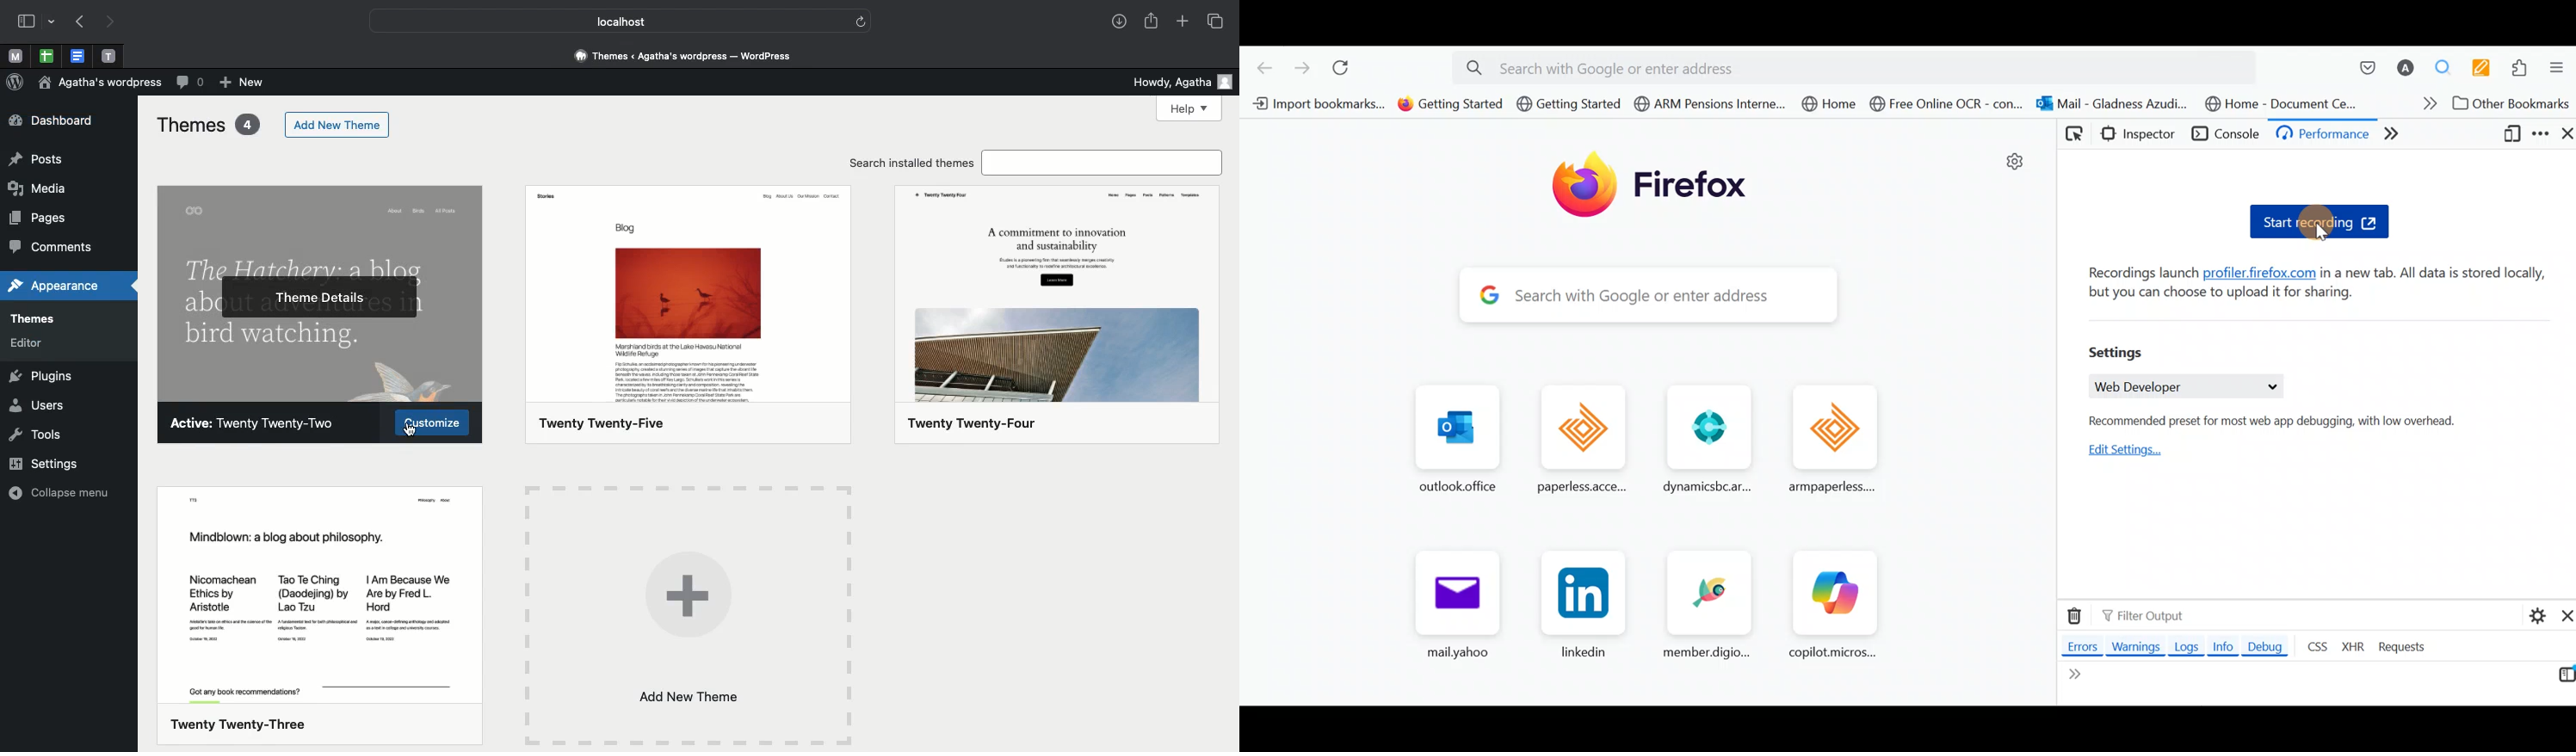 This screenshot has height=756, width=2576. What do you see at coordinates (1569, 104) in the screenshot?
I see `Bookmark 3` at bounding box center [1569, 104].